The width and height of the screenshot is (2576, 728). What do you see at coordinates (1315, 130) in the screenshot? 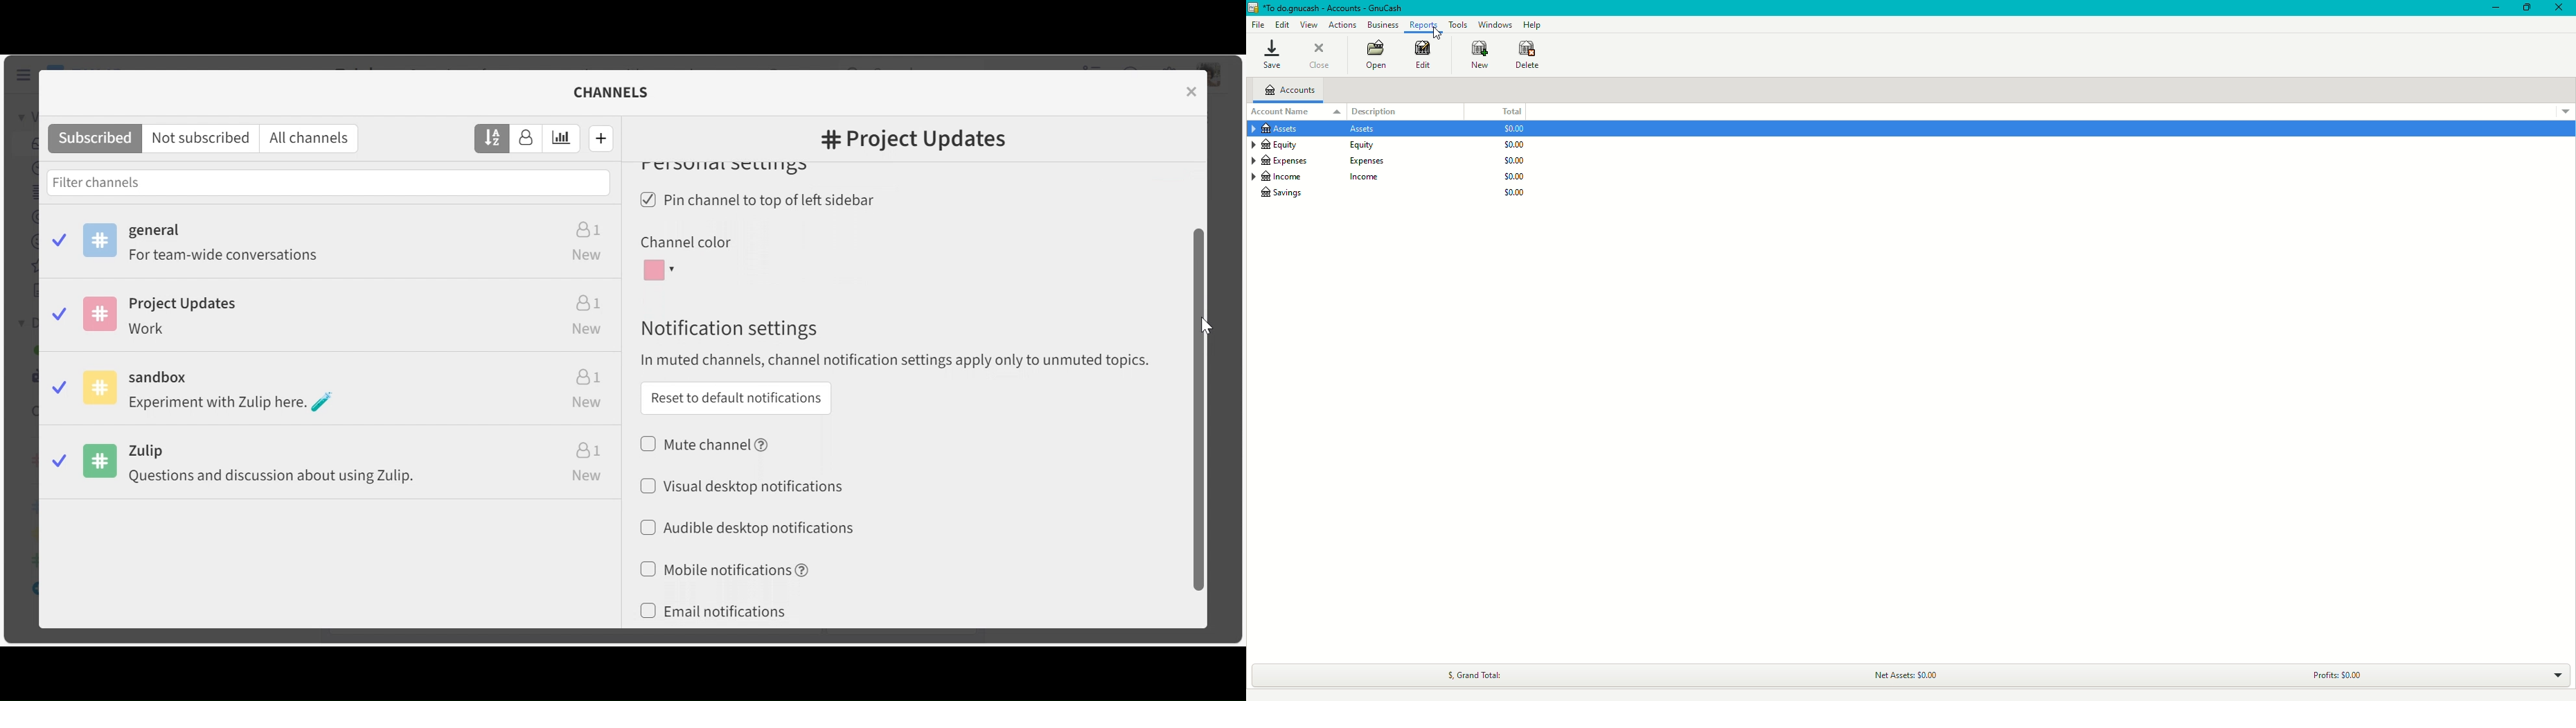
I see `` at bounding box center [1315, 130].